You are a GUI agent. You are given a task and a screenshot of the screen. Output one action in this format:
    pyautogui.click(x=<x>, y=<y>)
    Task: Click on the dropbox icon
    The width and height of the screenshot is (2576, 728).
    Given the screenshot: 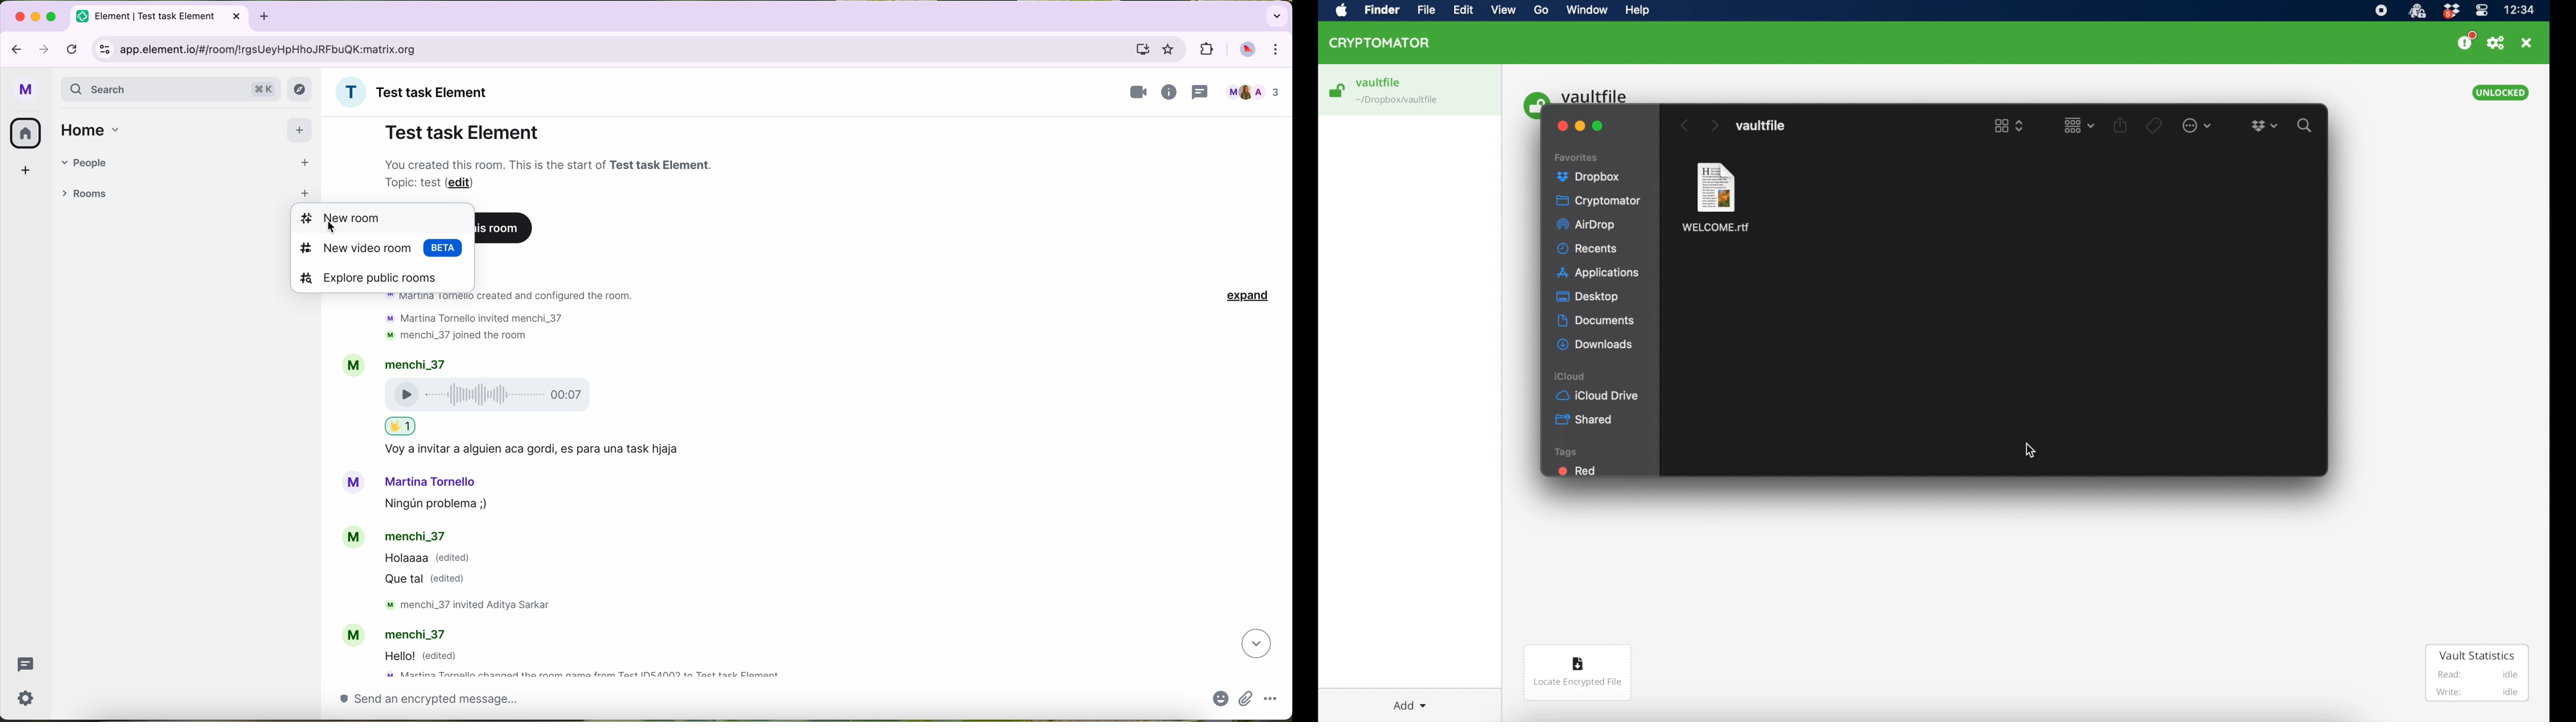 What is the action you would take?
    pyautogui.click(x=2451, y=10)
    